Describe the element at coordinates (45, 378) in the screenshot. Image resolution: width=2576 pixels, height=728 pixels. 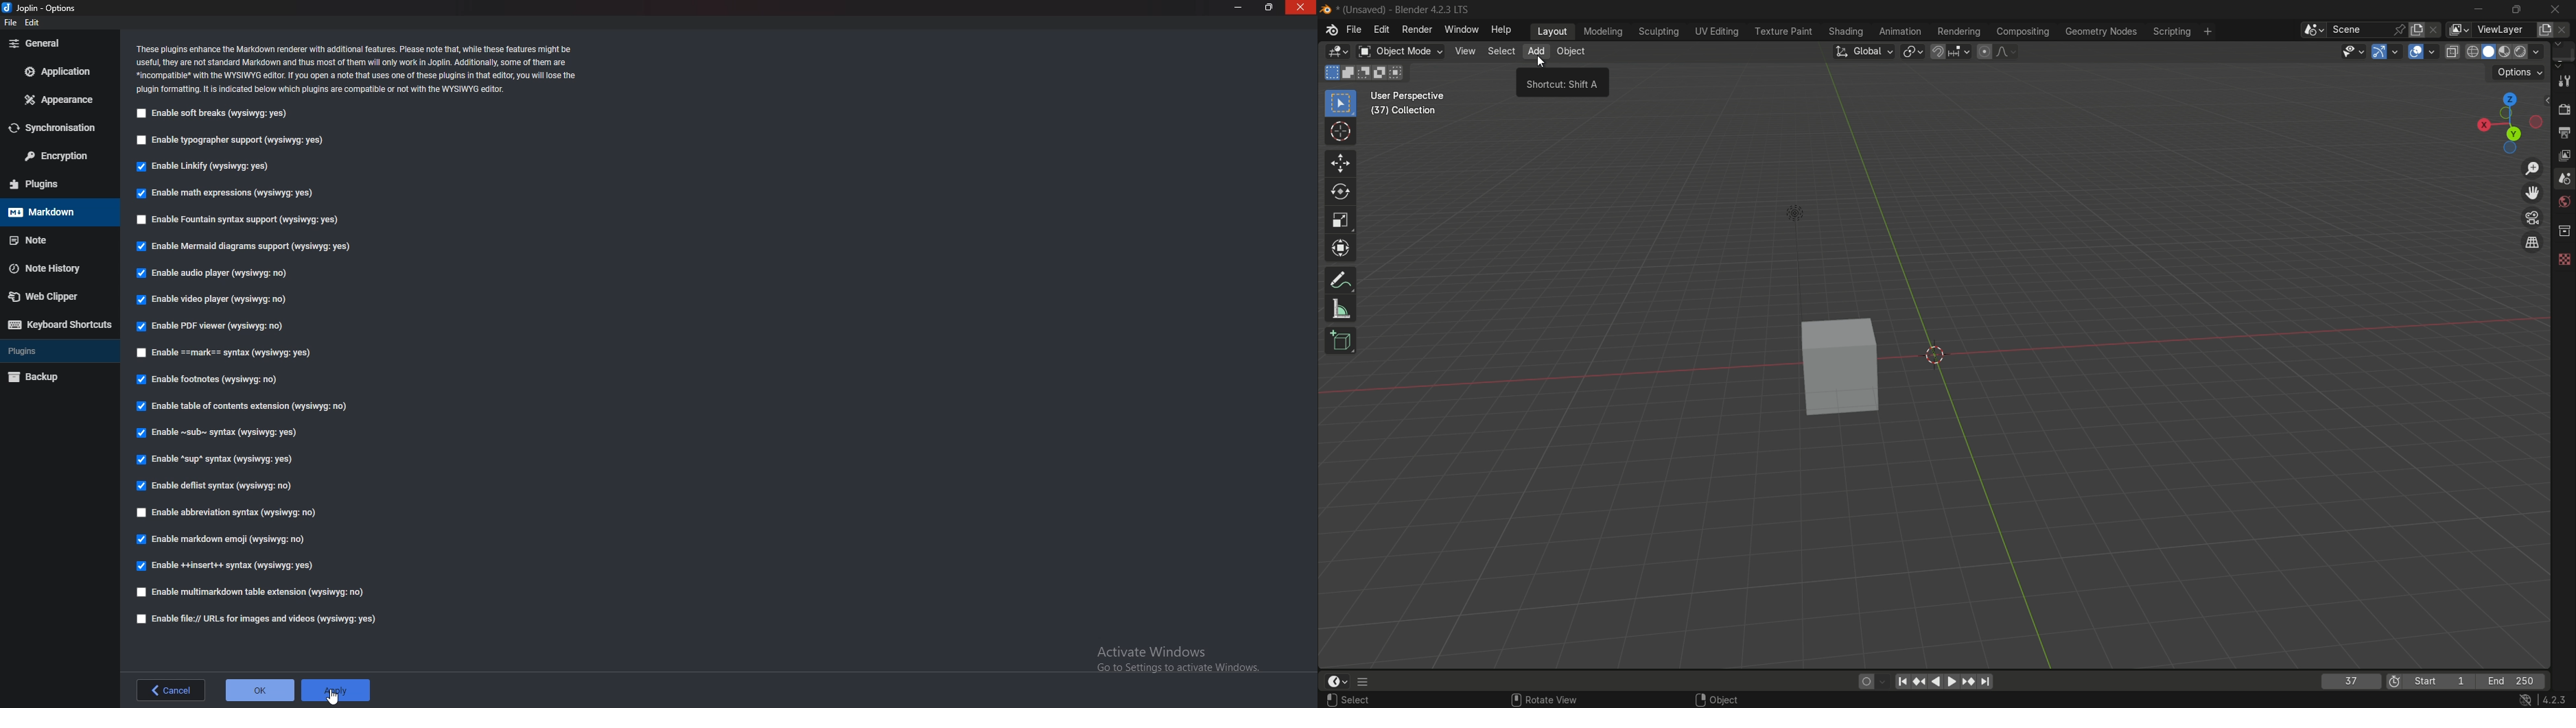
I see `Back up` at that location.